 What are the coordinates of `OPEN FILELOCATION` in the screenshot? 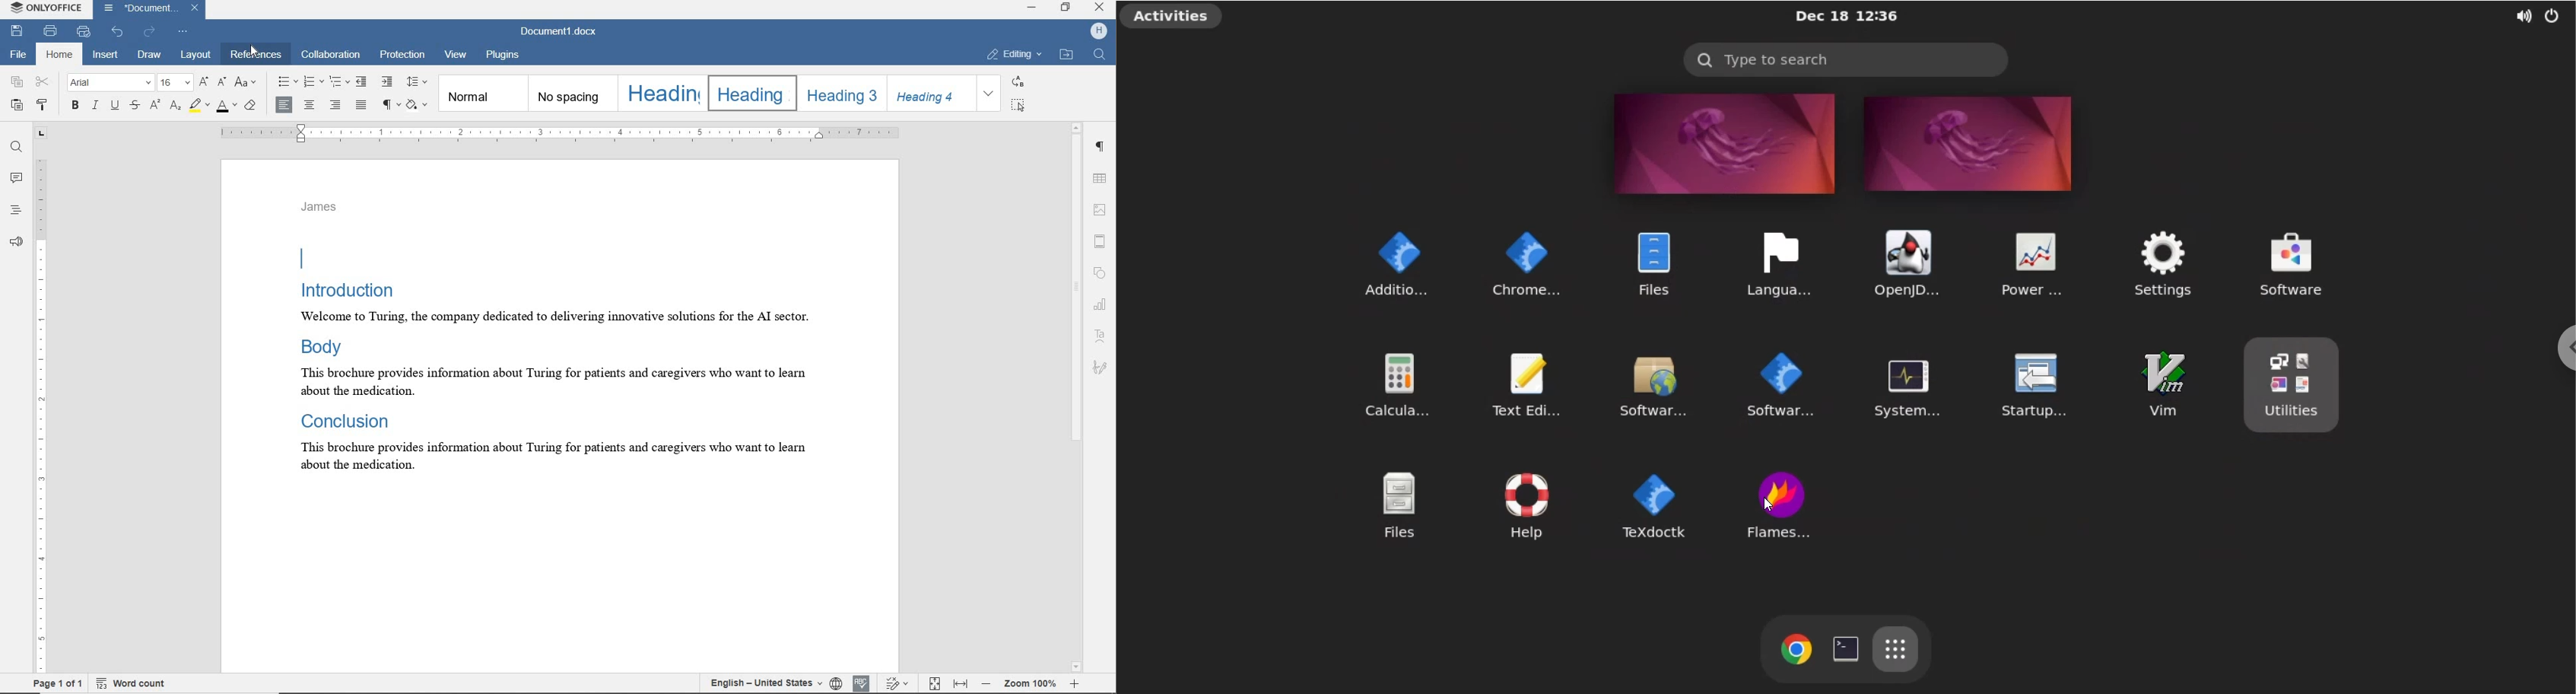 It's located at (1065, 55).